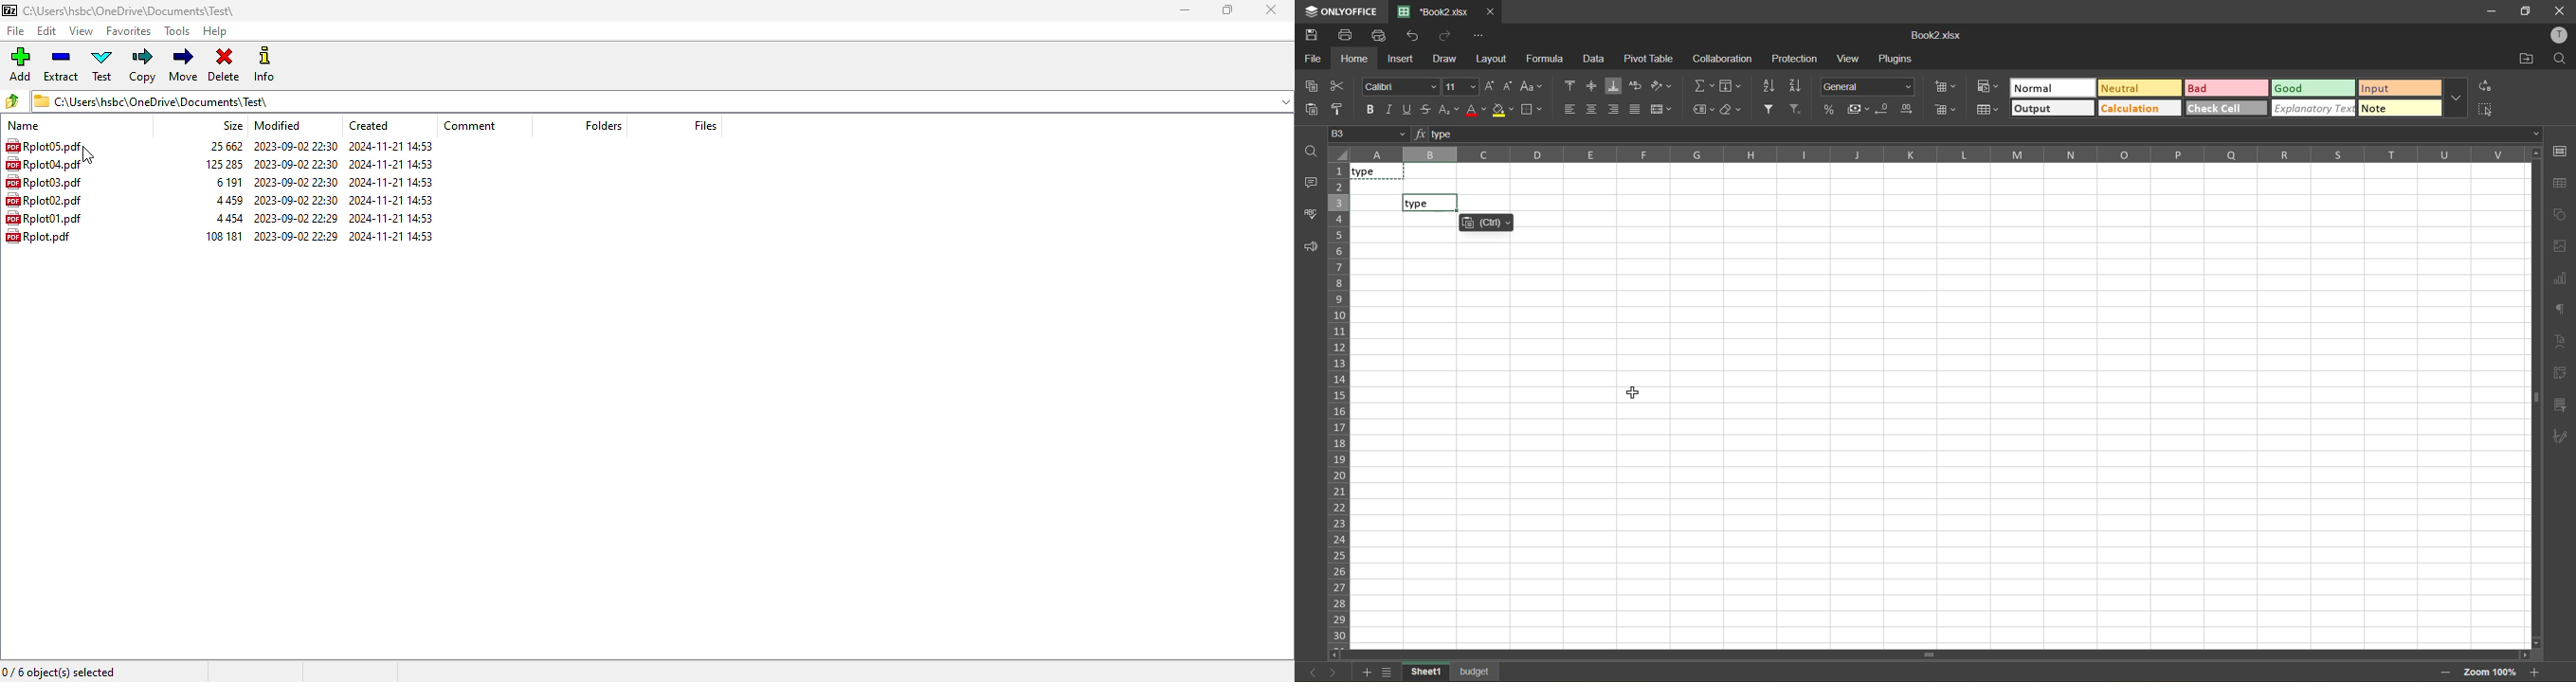 The width and height of the screenshot is (2576, 700). What do you see at coordinates (392, 235) in the screenshot?
I see `created date & time` at bounding box center [392, 235].